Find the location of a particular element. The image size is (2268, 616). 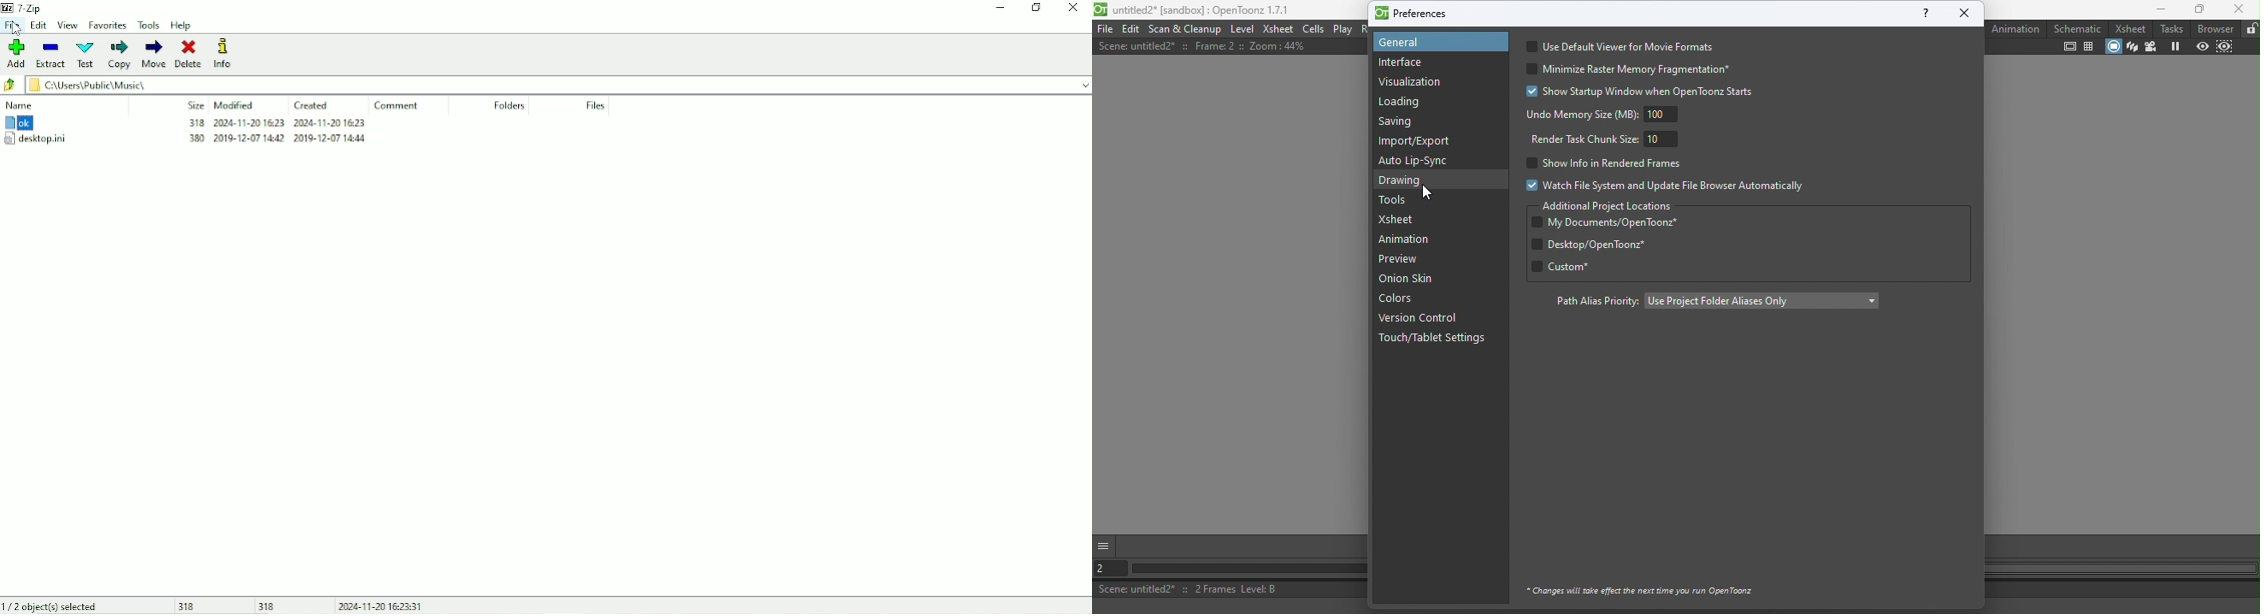

Folders is located at coordinates (510, 105).